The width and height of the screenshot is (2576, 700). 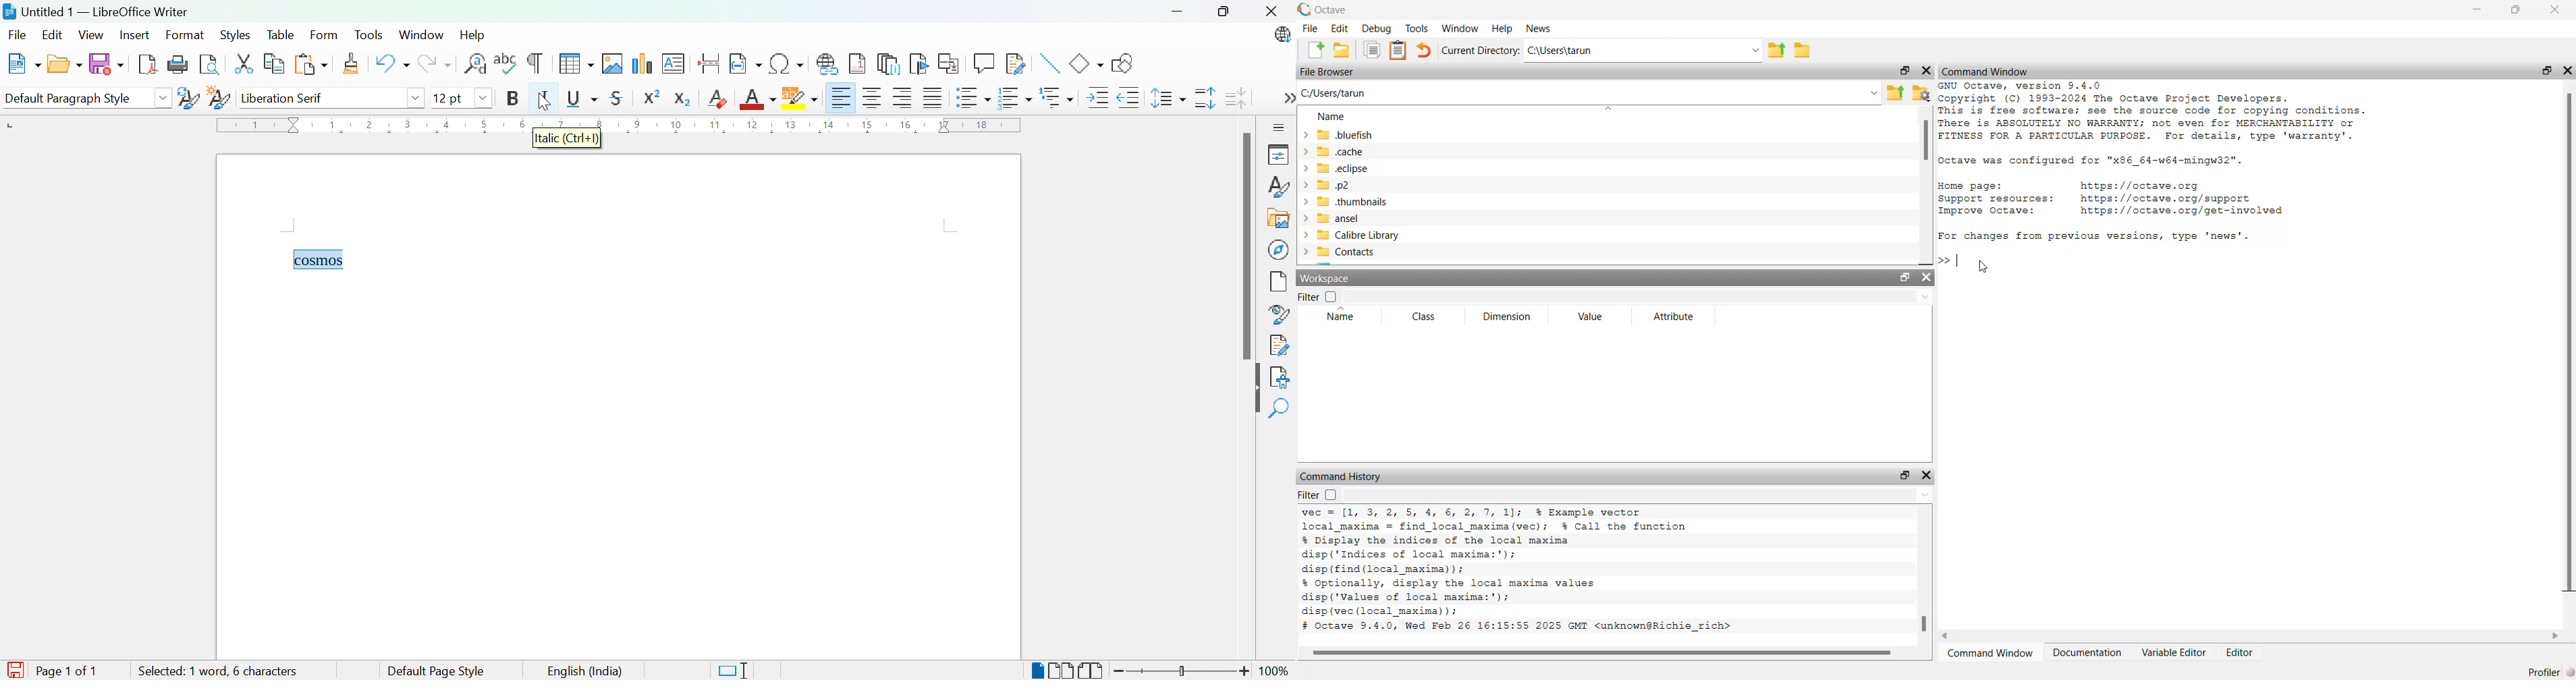 I want to click on Undo, so click(x=392, y=63).